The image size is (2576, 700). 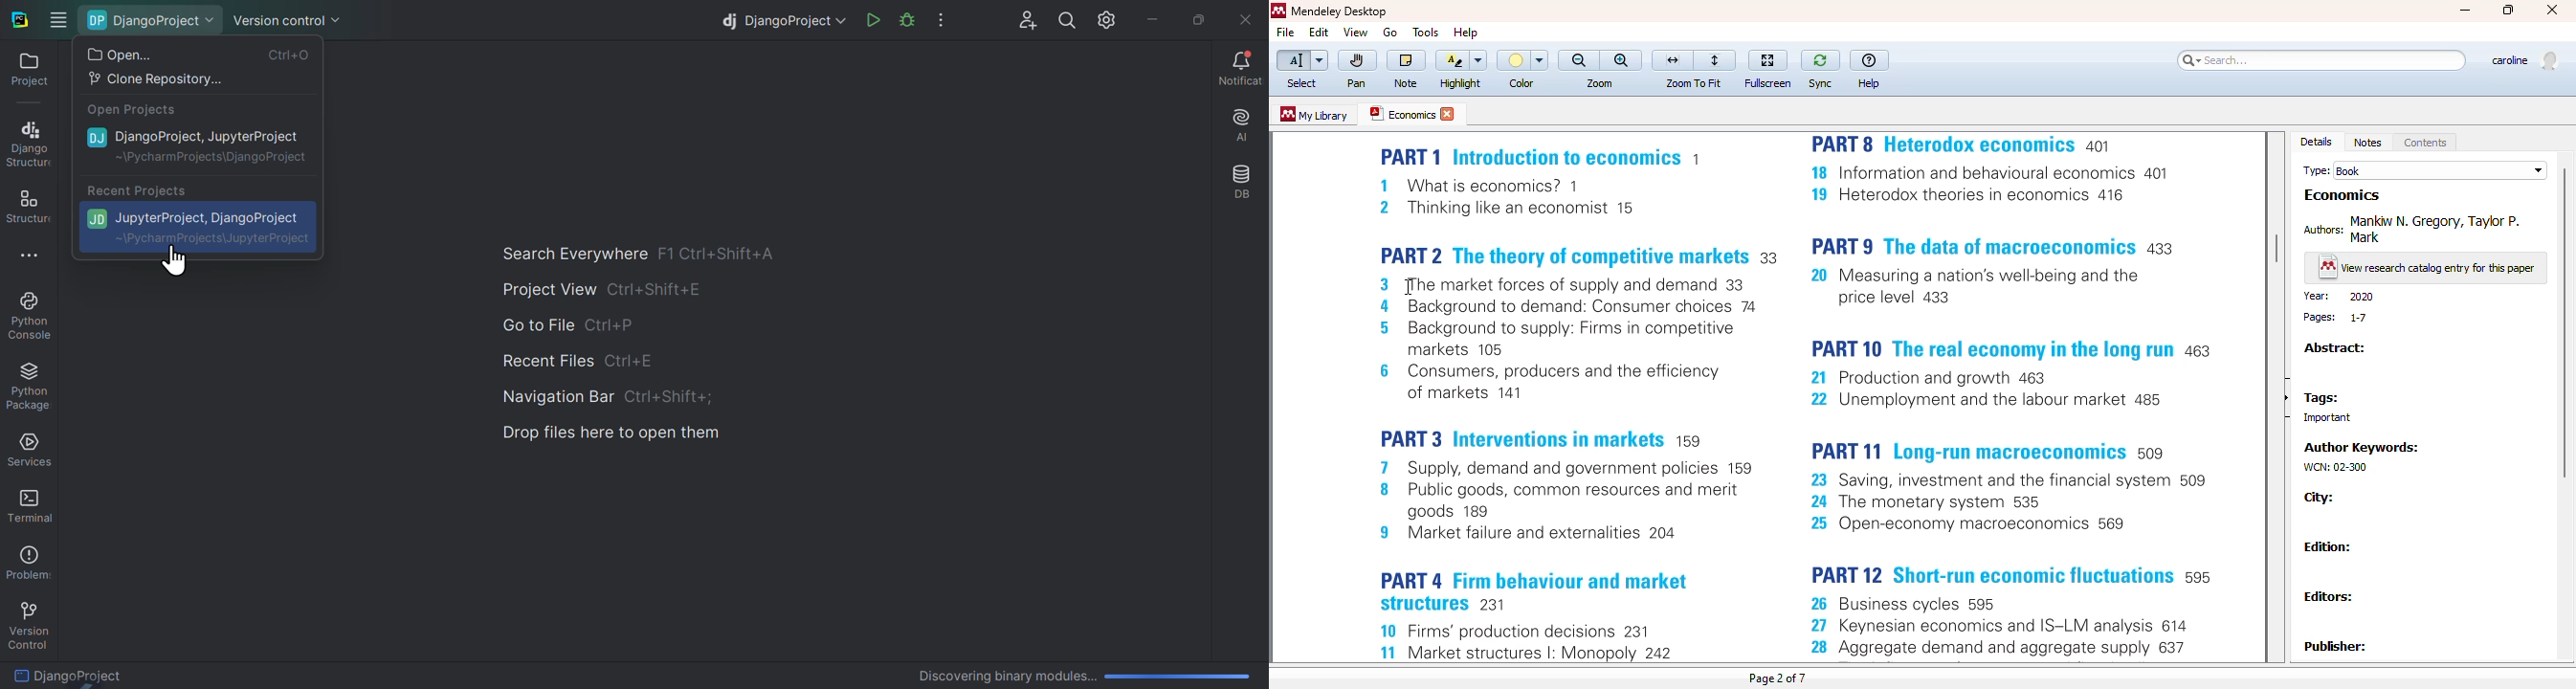 What do you see at coordinates (1388, 32) in the screenshot?
I see `Go` at bounding box center [1388, 32].